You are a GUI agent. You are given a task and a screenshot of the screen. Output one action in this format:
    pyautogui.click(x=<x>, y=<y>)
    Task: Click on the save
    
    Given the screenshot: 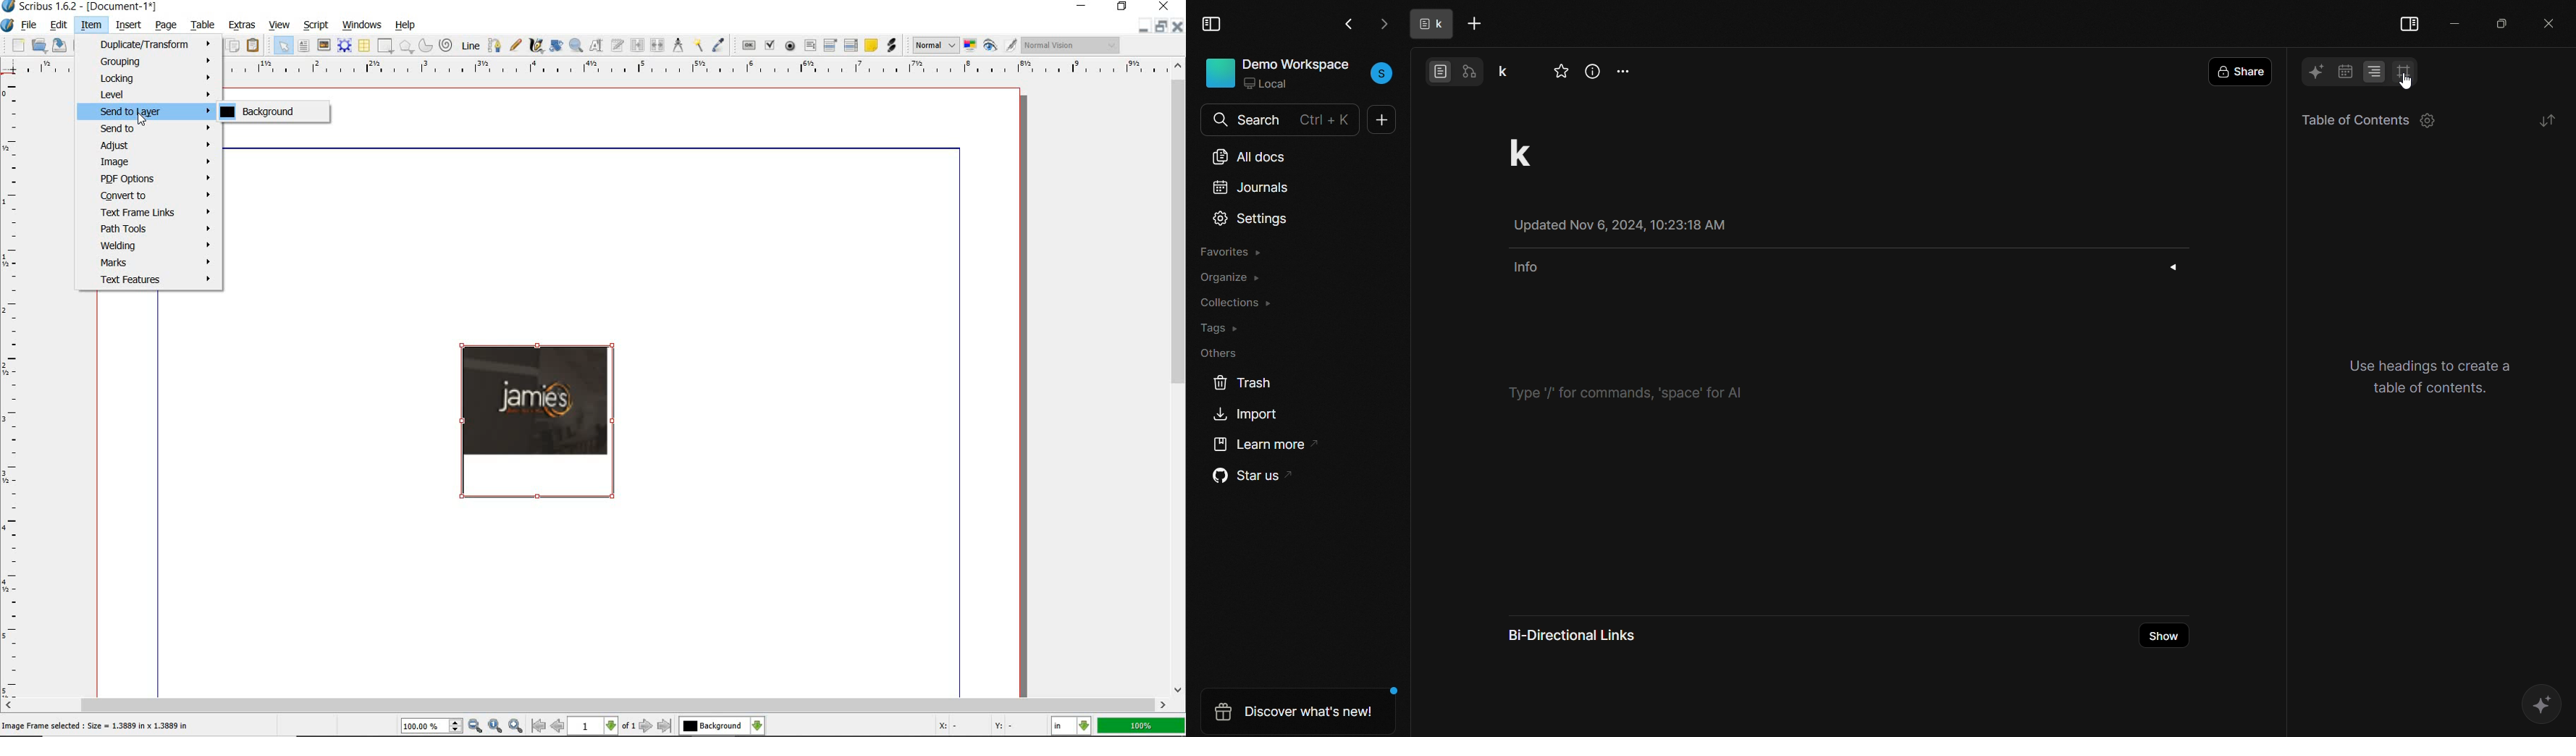 What is the action you would take?
    pyautogui.click(x=61, y=44)
    